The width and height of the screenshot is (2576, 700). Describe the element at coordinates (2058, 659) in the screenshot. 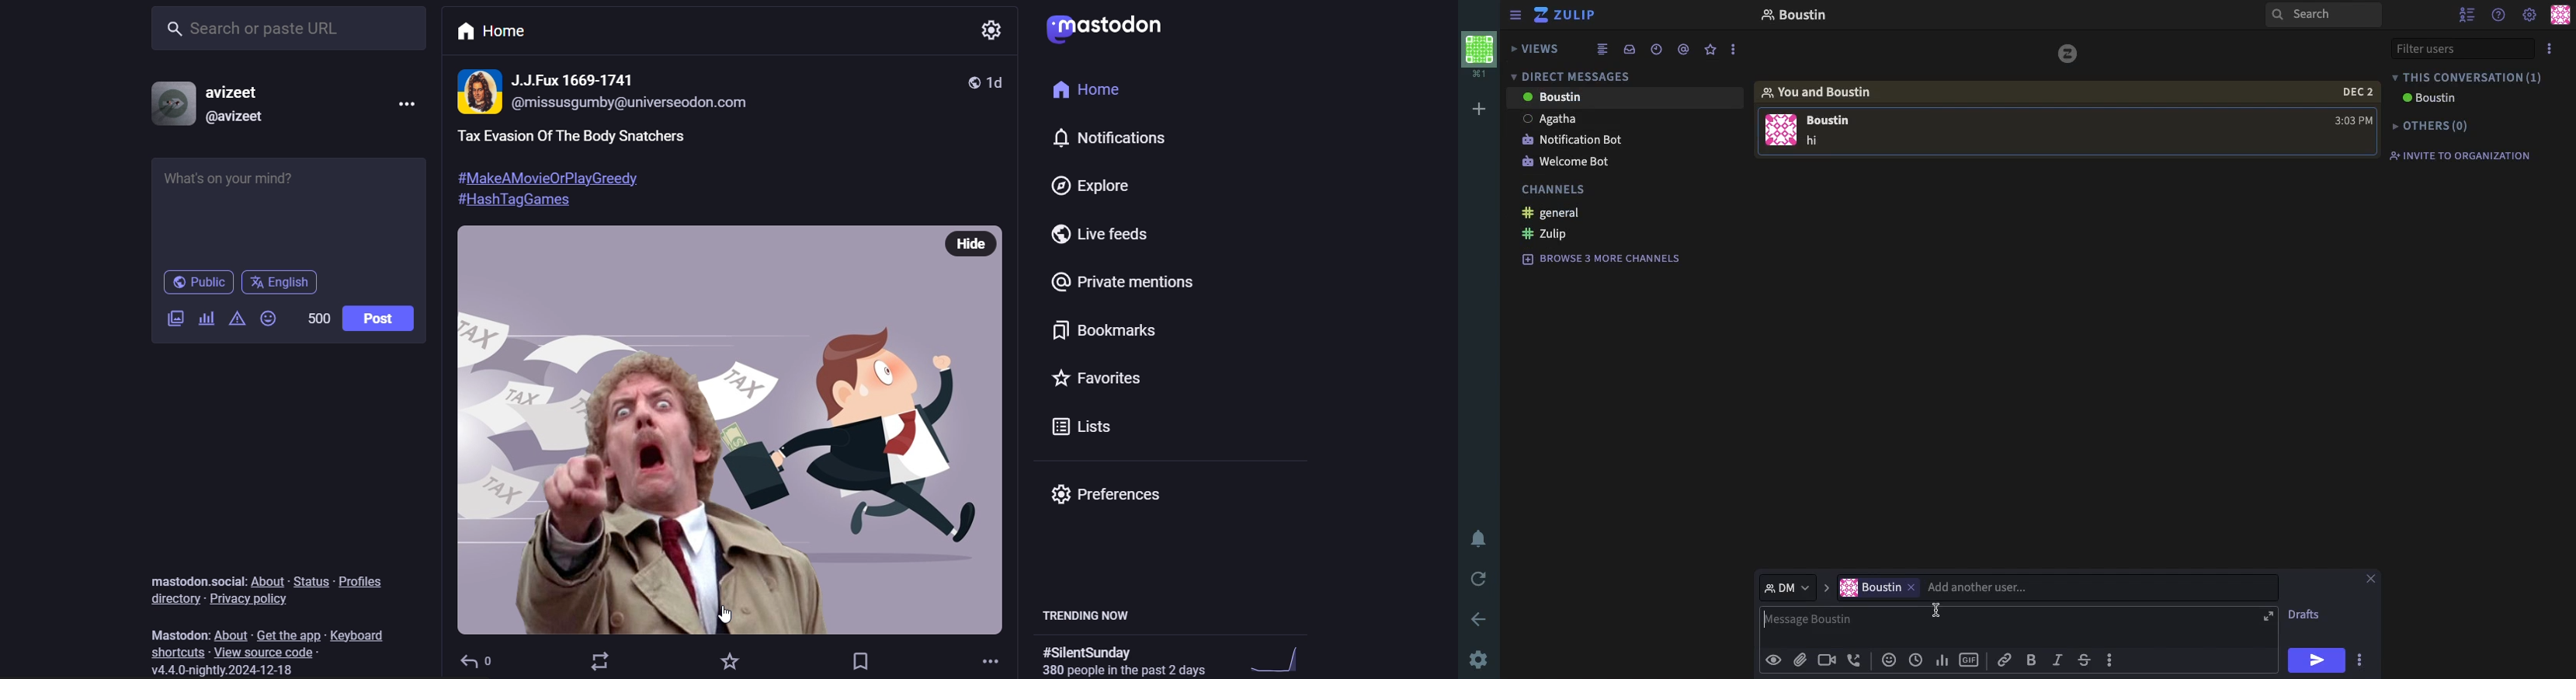

I see `italics` at that location.